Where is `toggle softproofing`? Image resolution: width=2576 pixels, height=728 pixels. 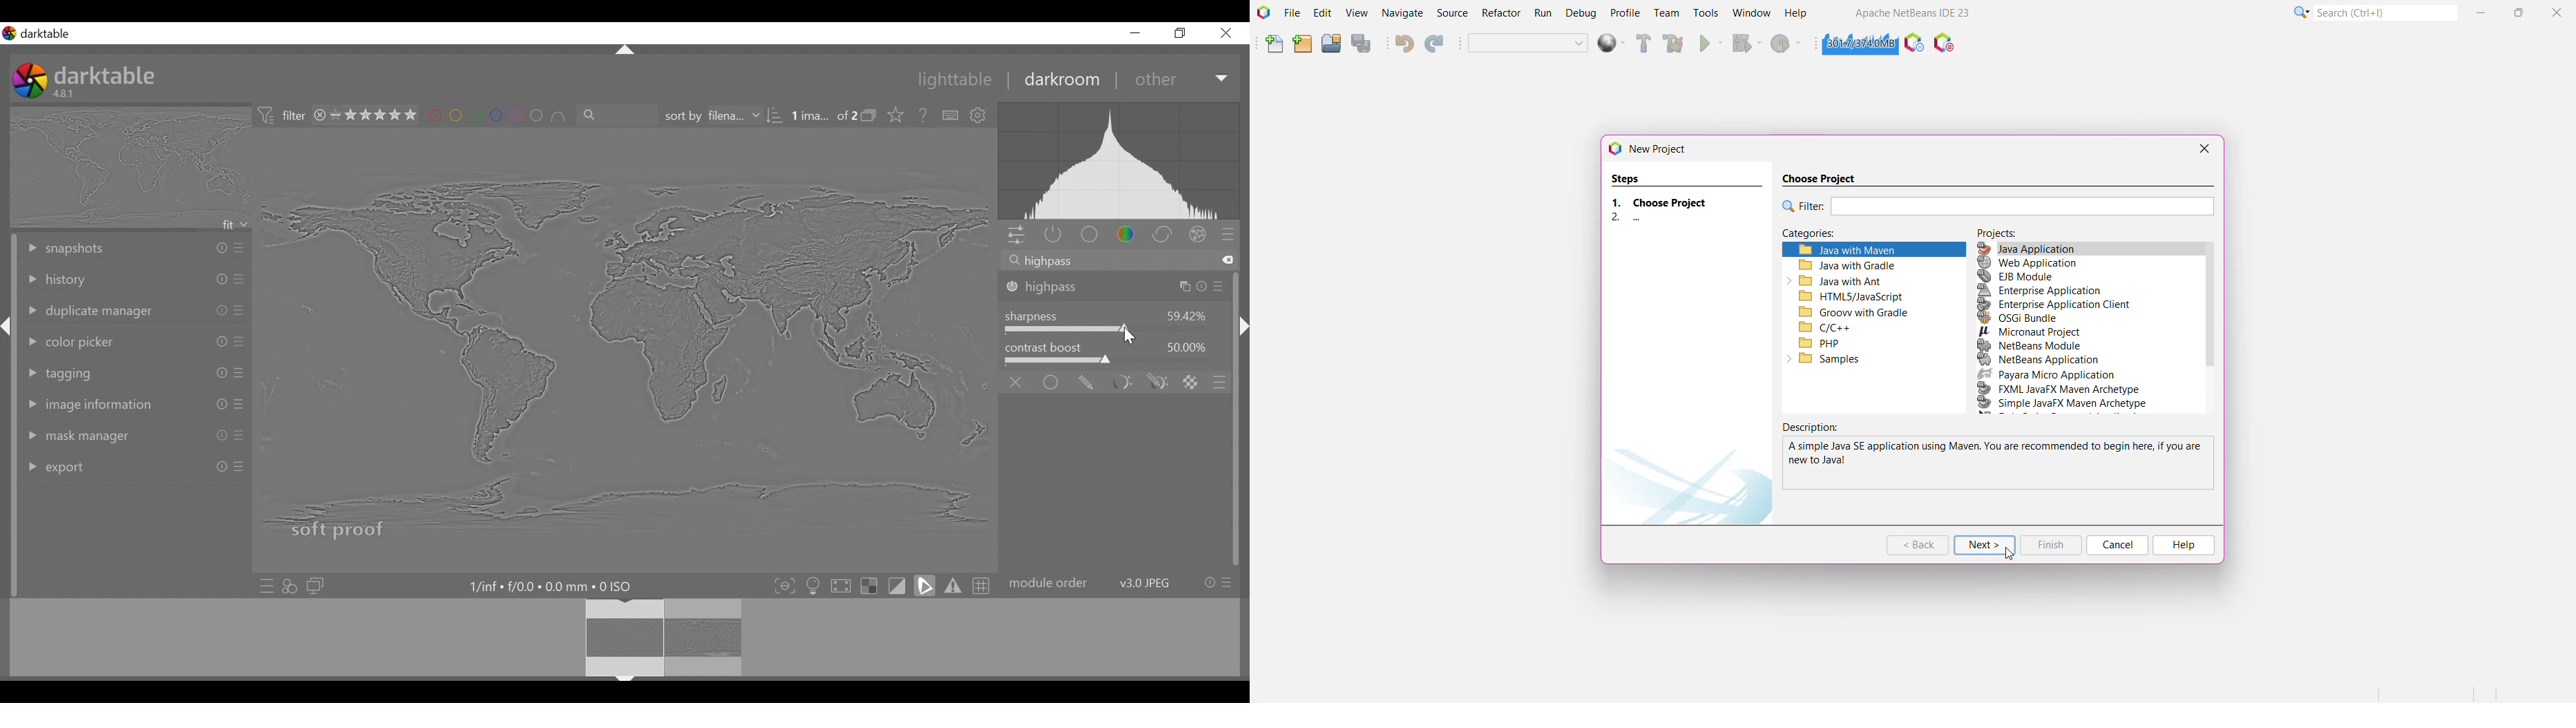
toggle softproofing is located at coordinates (927, 585).